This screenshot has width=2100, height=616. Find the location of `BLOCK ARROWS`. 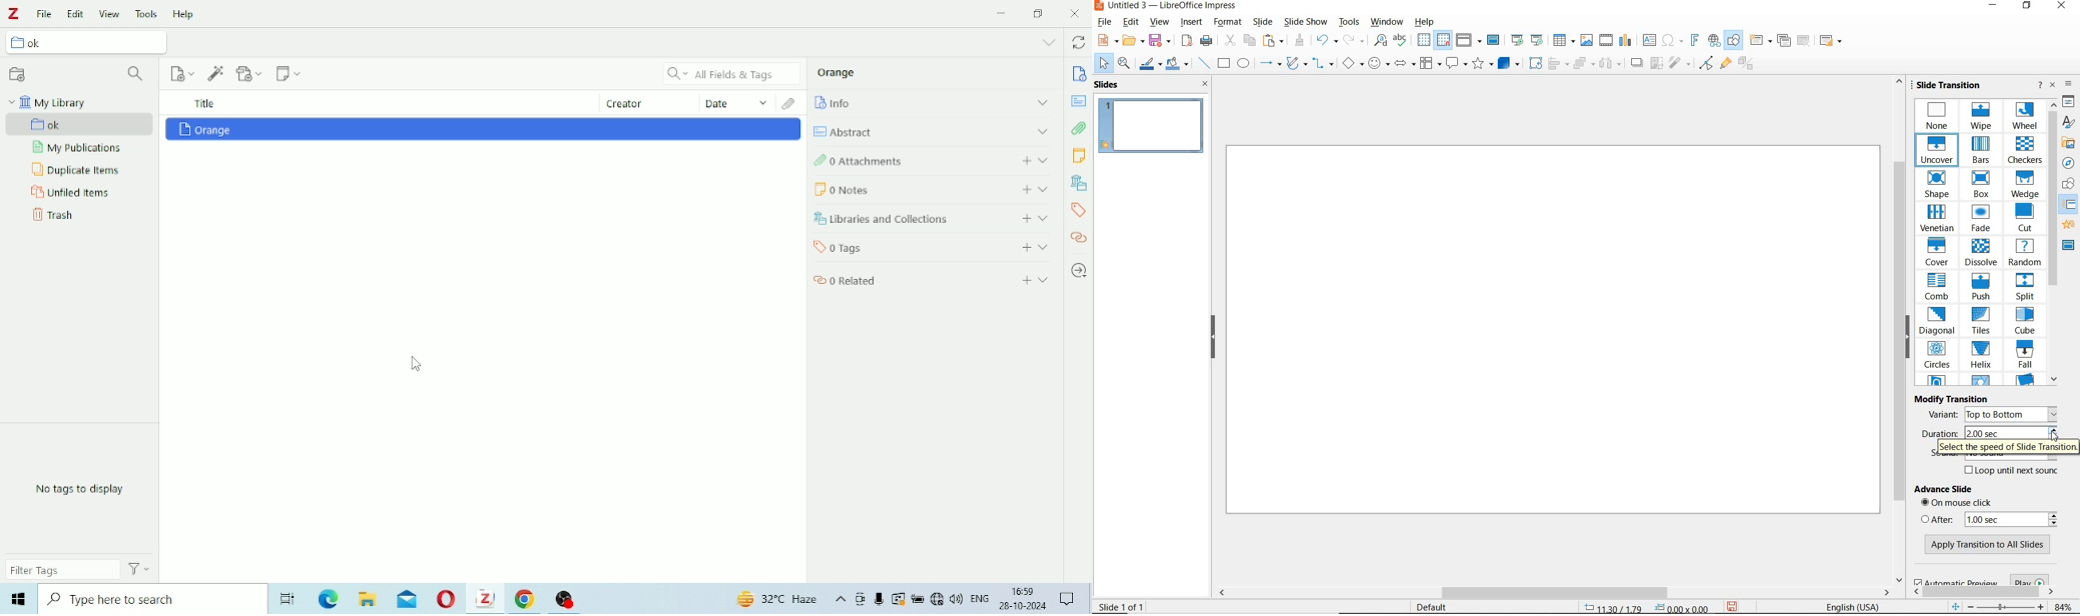

BLOCK ARROWS is located at coordinates (1404, 63).